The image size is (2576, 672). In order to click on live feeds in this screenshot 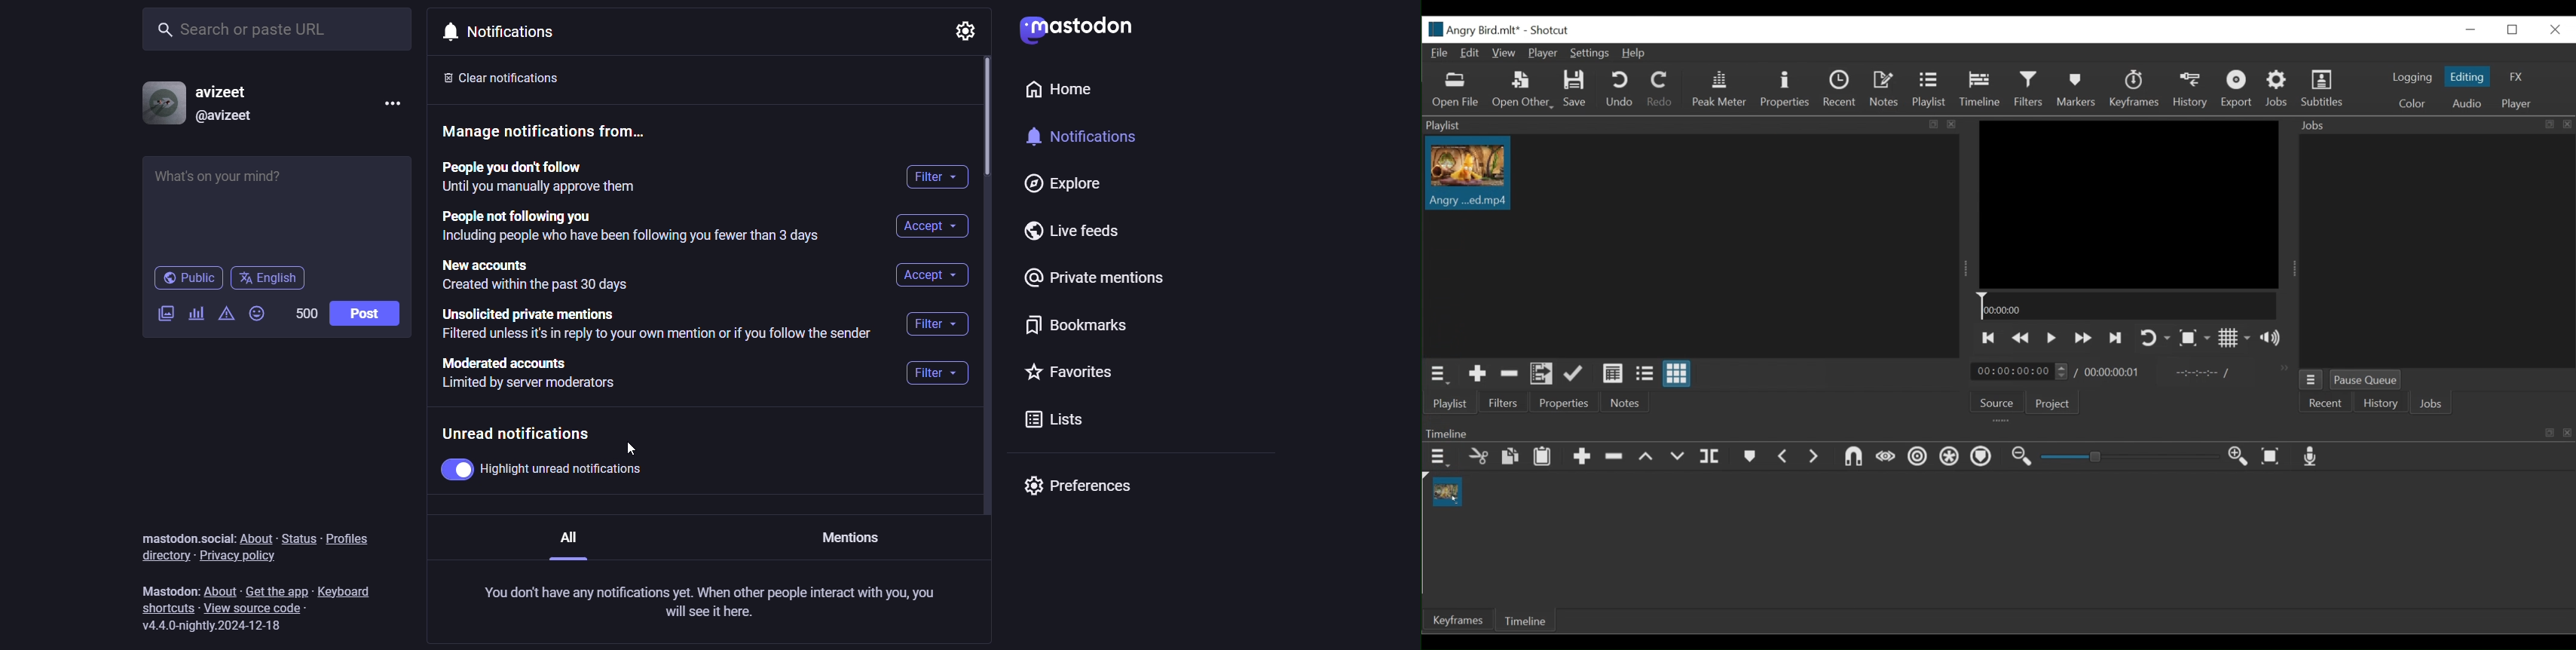, I will do `click(1078, 231)`.